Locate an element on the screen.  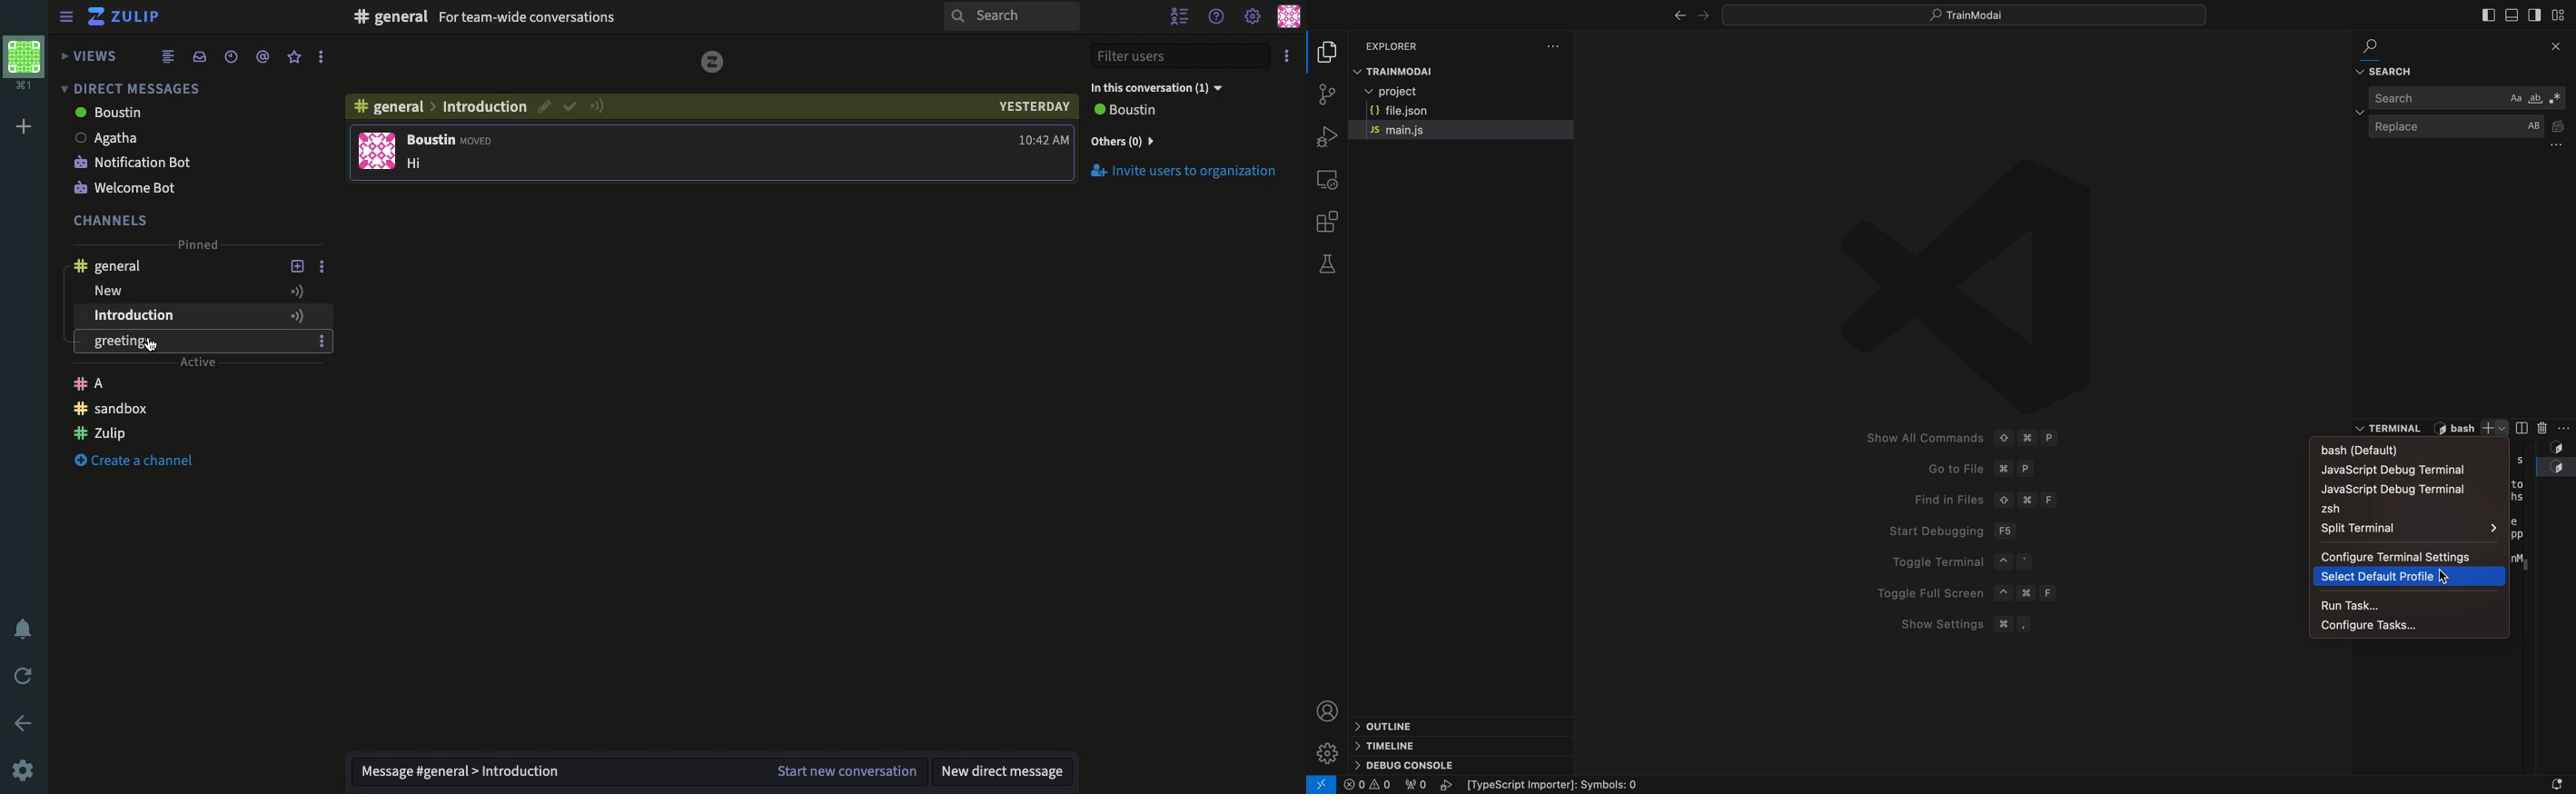
#general is located at coordinates (391, 15).